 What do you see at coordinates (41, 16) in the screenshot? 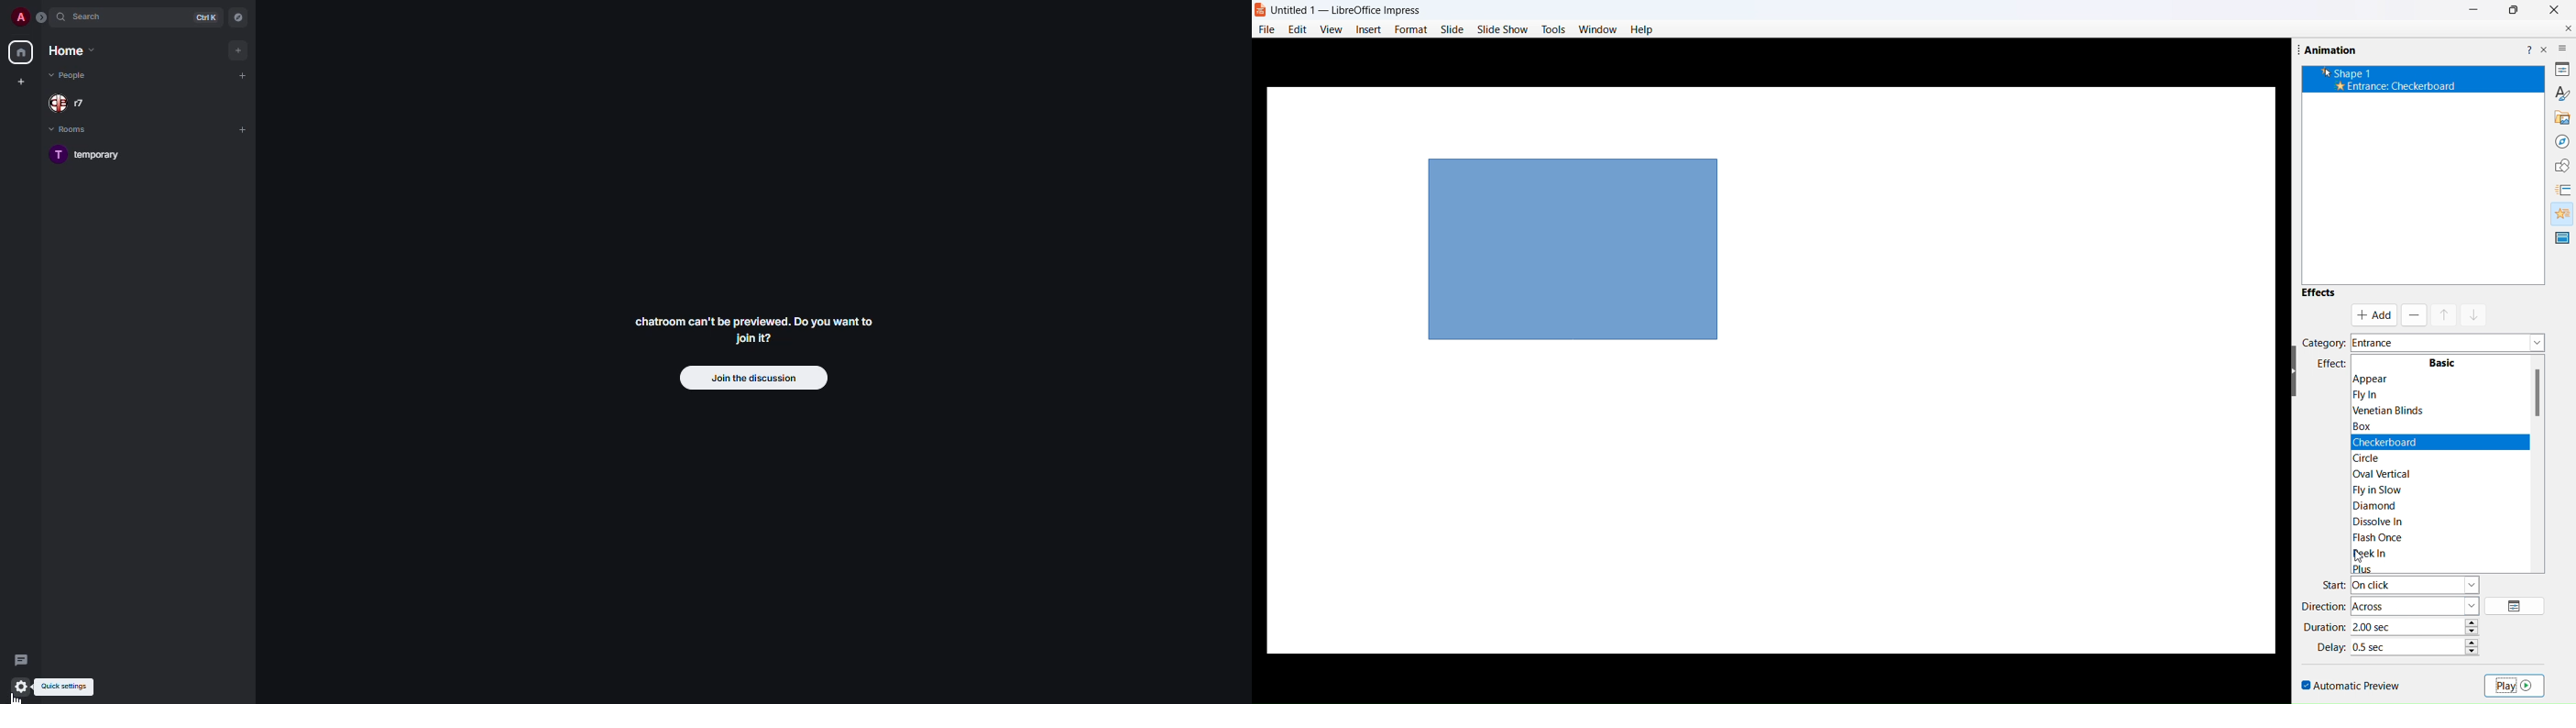
I see `expand` at bounding box center [41, 16].